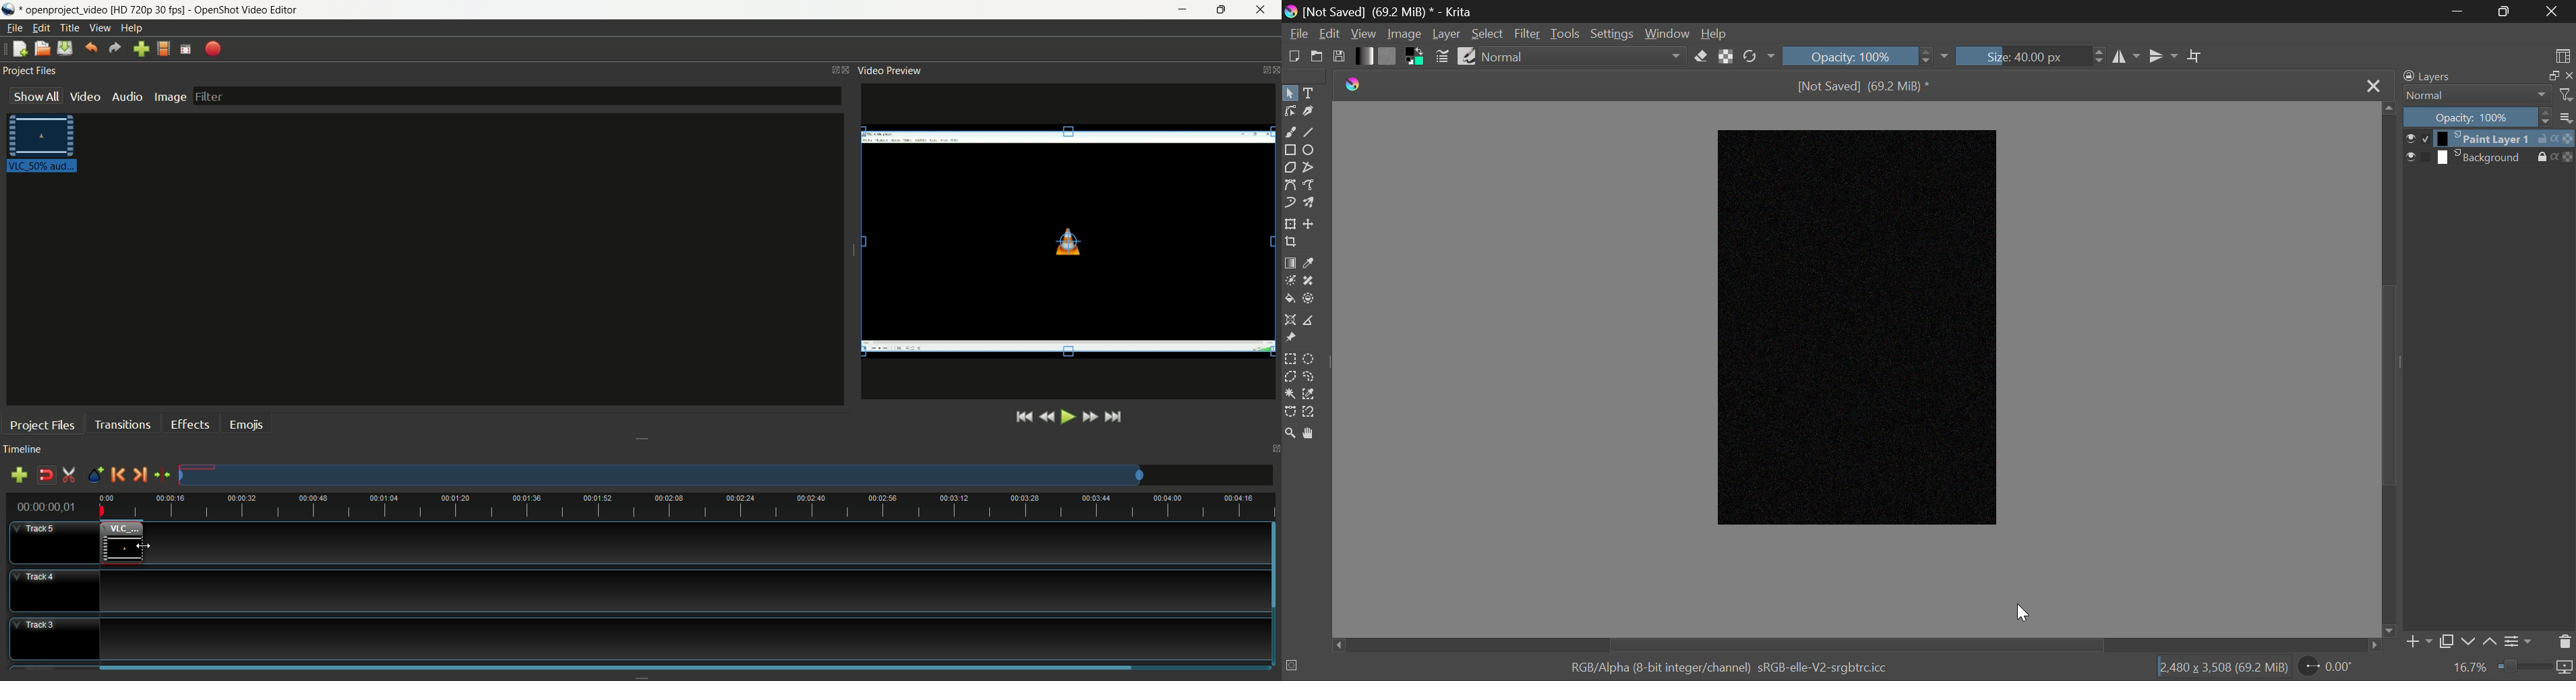 This screenshot has width=2576, height=700. What do you see at coordinates (1528, 34) in the screenshot?
I see `Filter` at bounding box center [1528, 34].